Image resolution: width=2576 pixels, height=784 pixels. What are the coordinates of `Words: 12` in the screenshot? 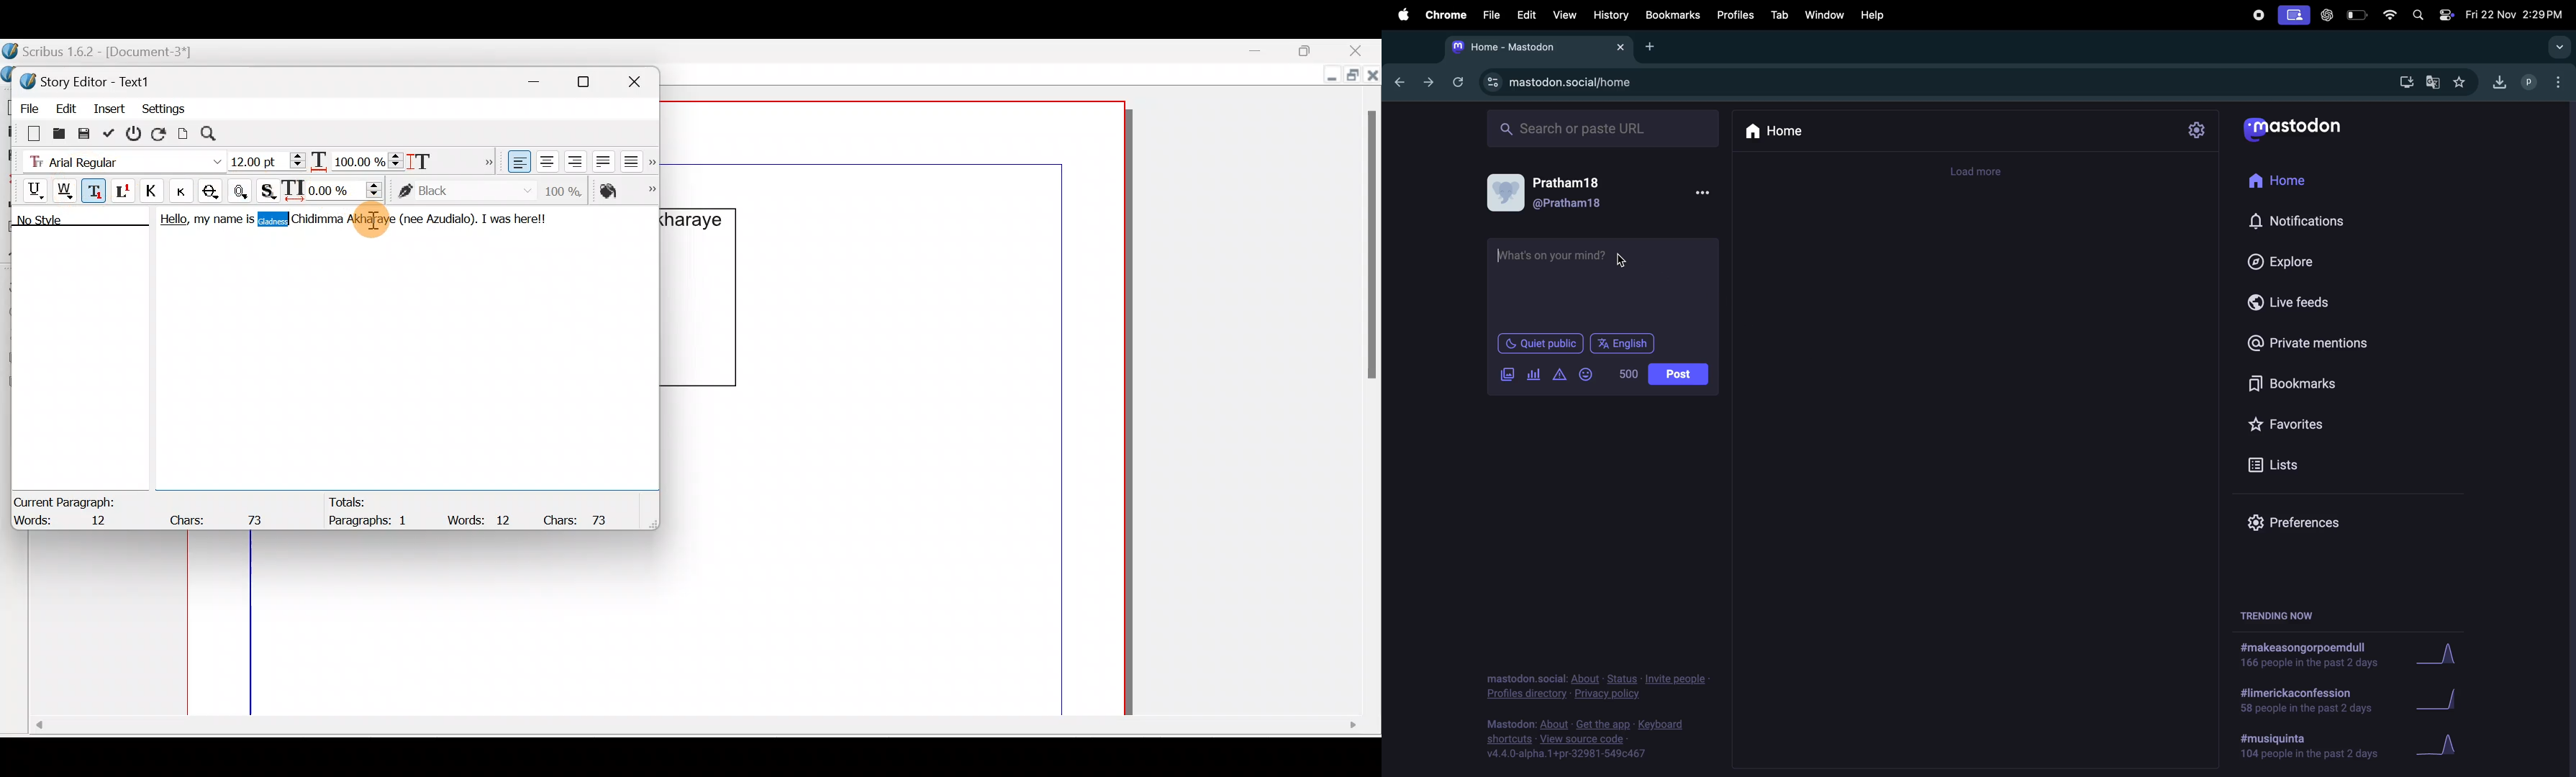 It's located at (68, 522).